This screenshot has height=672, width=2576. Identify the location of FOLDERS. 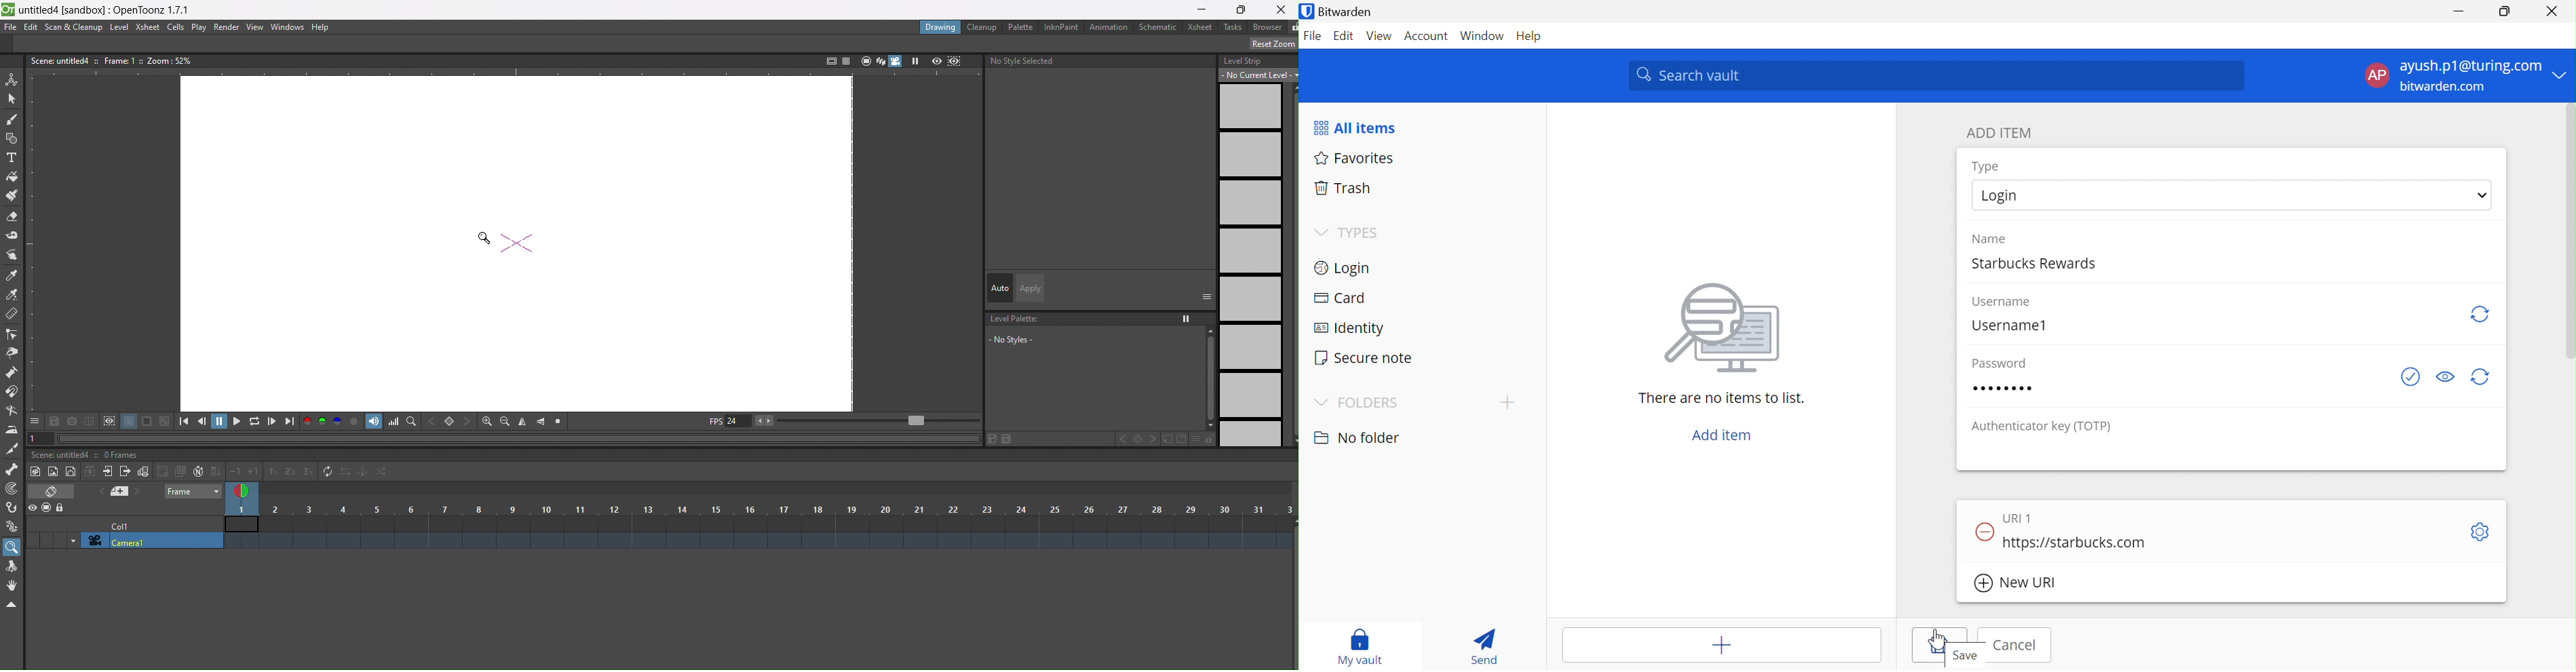
(1369, 404).